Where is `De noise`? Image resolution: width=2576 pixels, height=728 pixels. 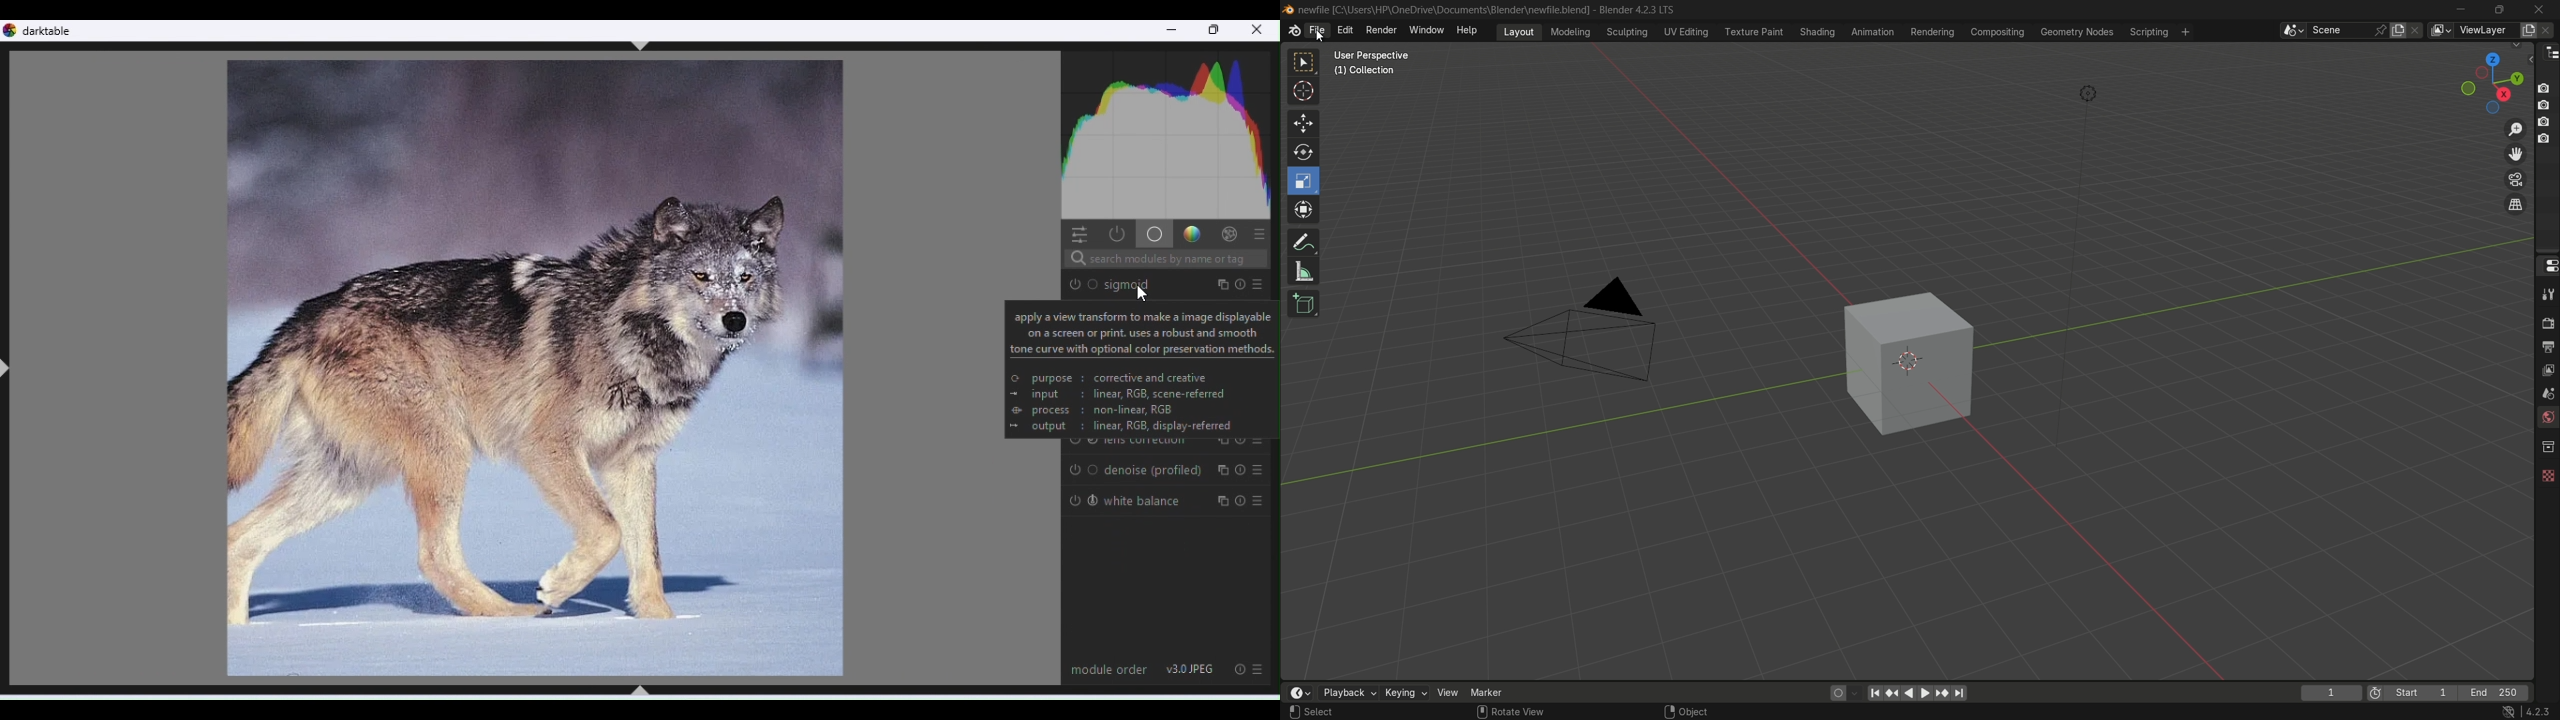
De noise is located at coordinates (1167, 470).